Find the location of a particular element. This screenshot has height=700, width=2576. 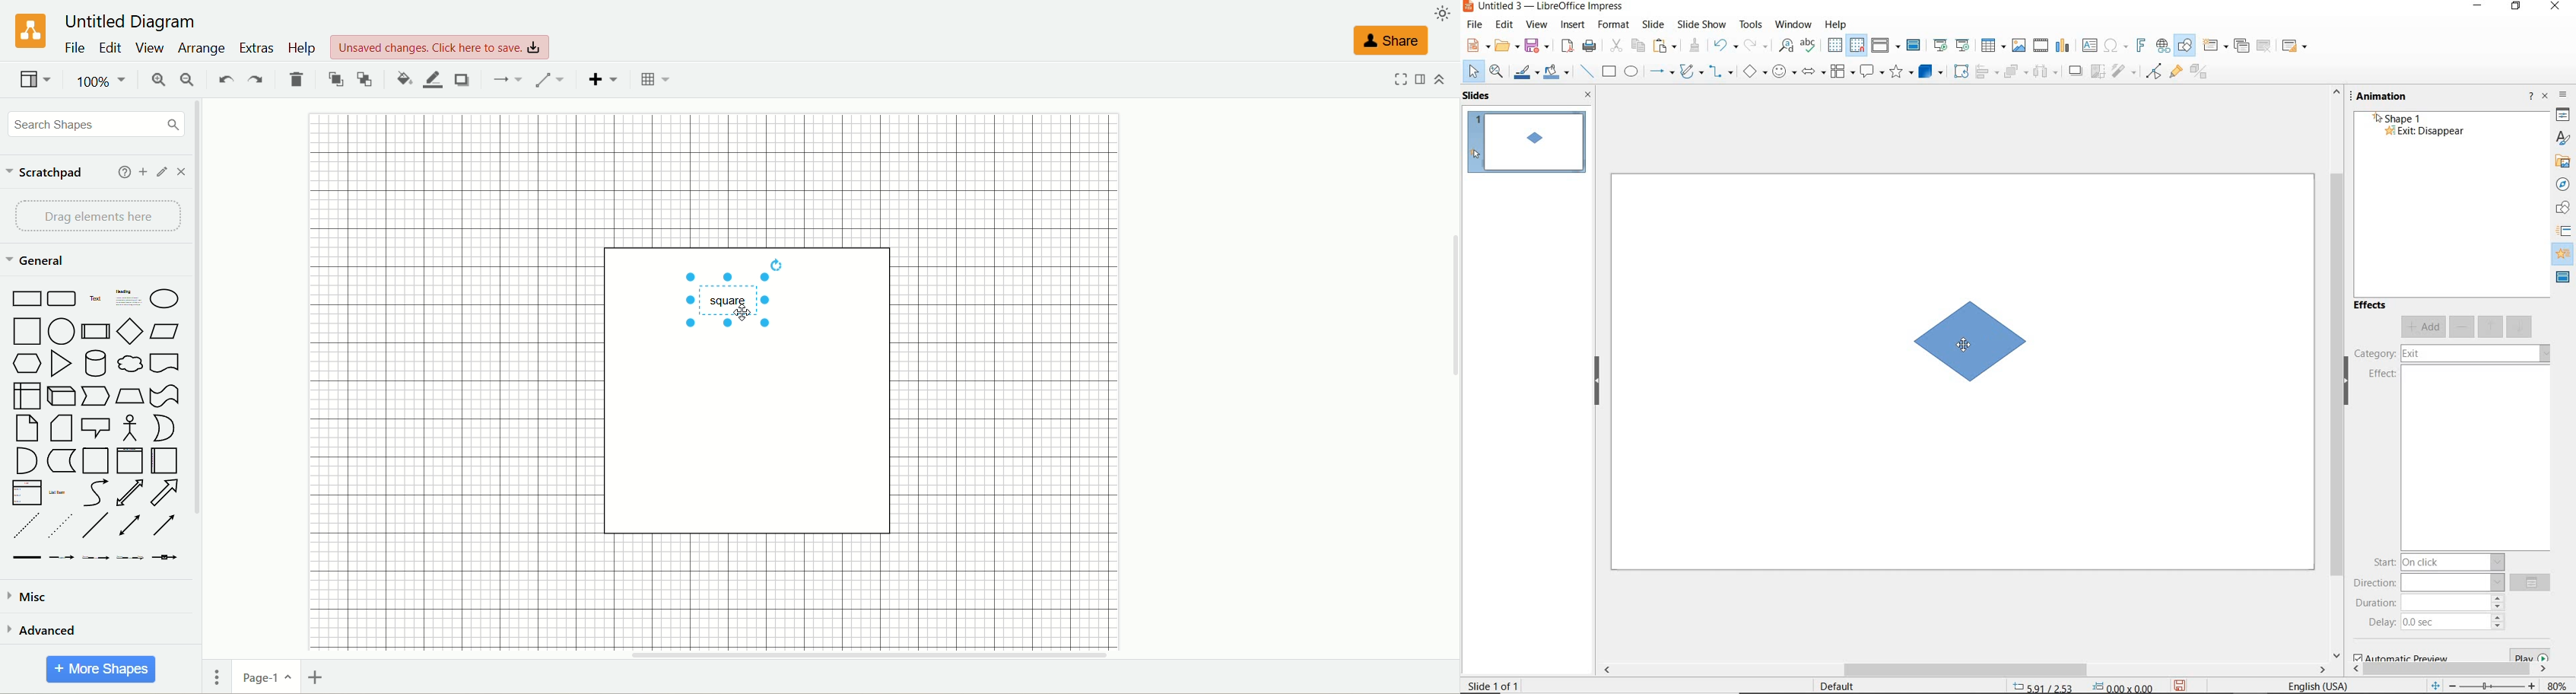

shapes is located at coordinates (2561, 207).